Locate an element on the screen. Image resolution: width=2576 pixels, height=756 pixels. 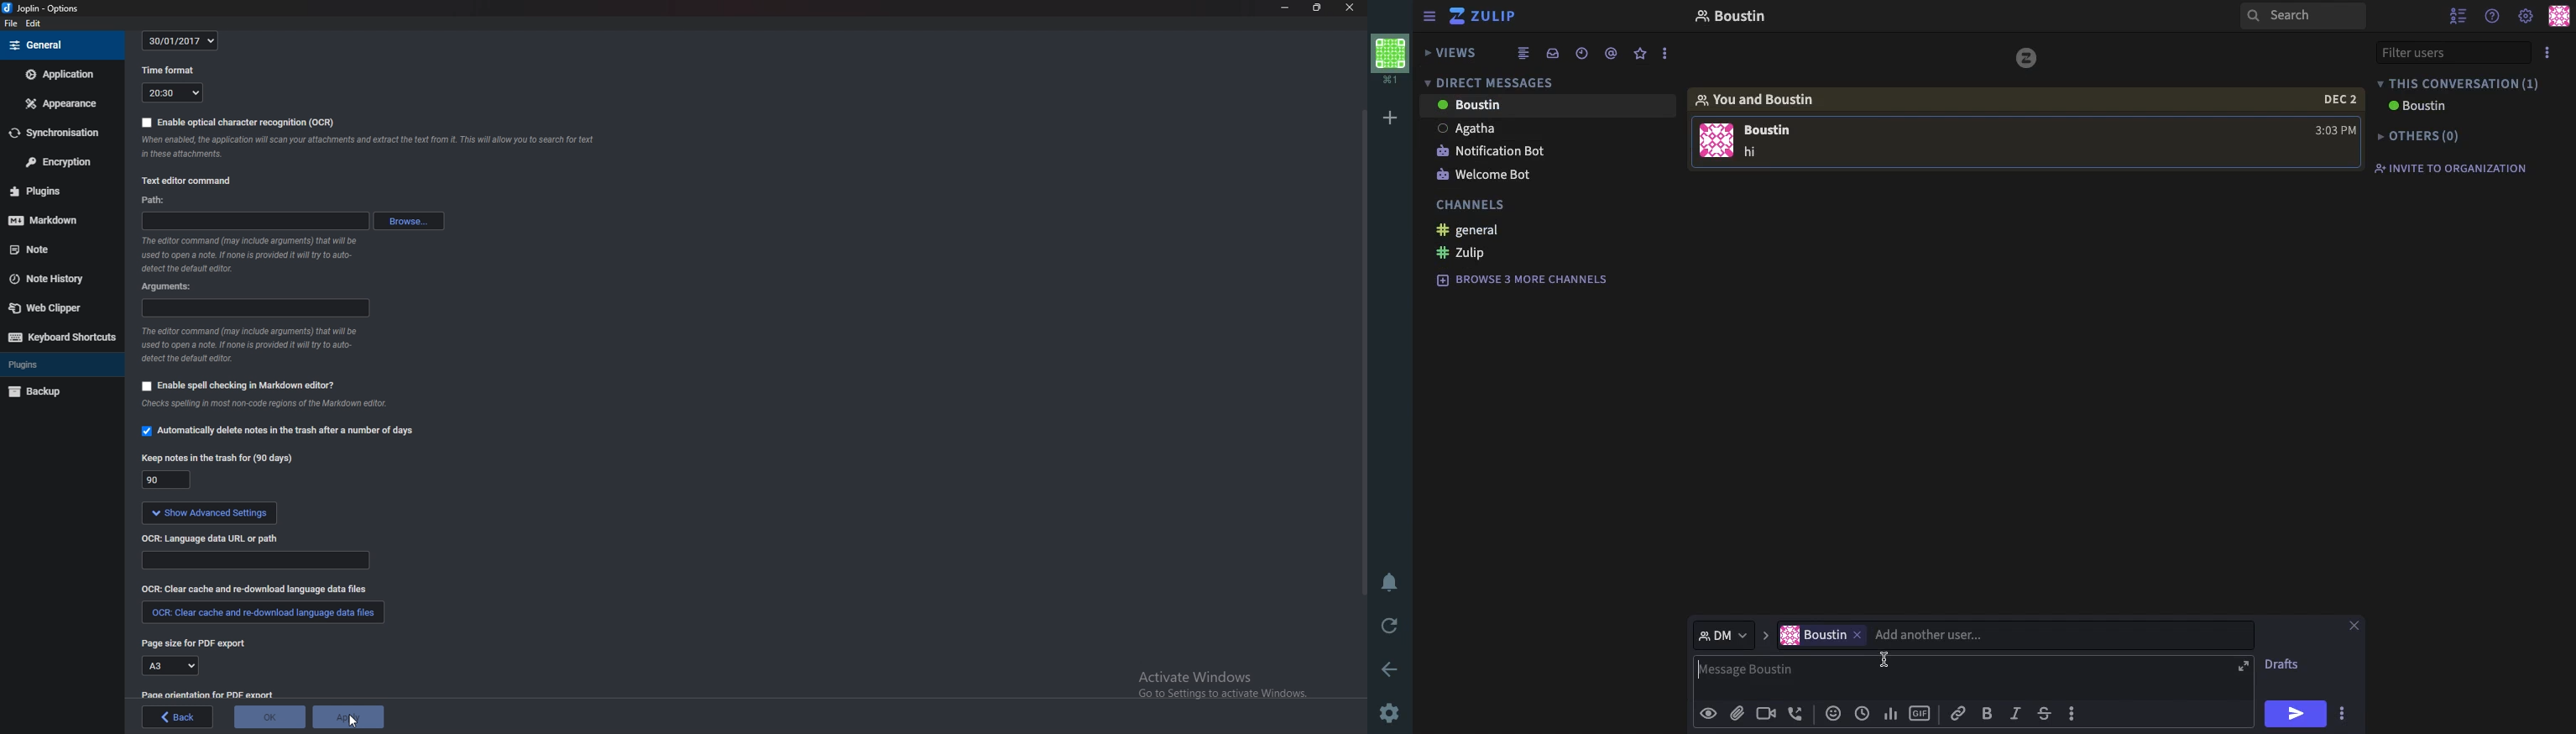
note is located at coordinates (48, 250).